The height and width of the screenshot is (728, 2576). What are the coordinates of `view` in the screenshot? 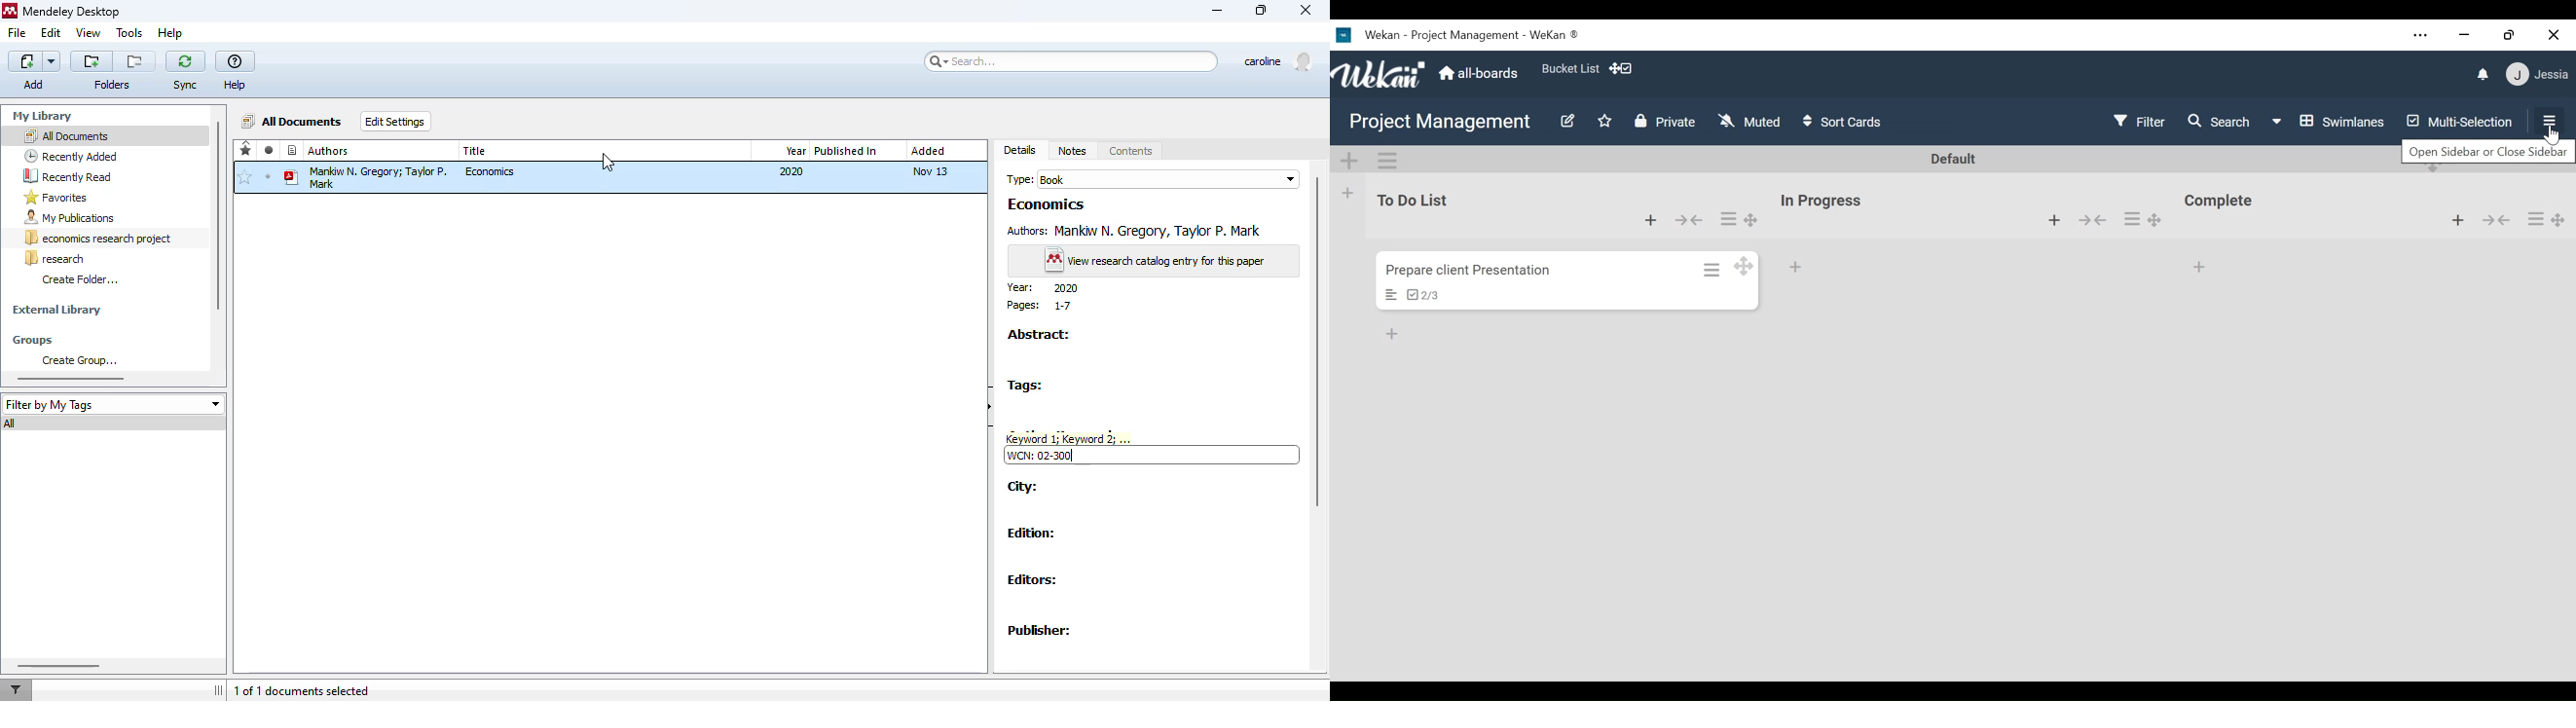 It's located at (90, 33).